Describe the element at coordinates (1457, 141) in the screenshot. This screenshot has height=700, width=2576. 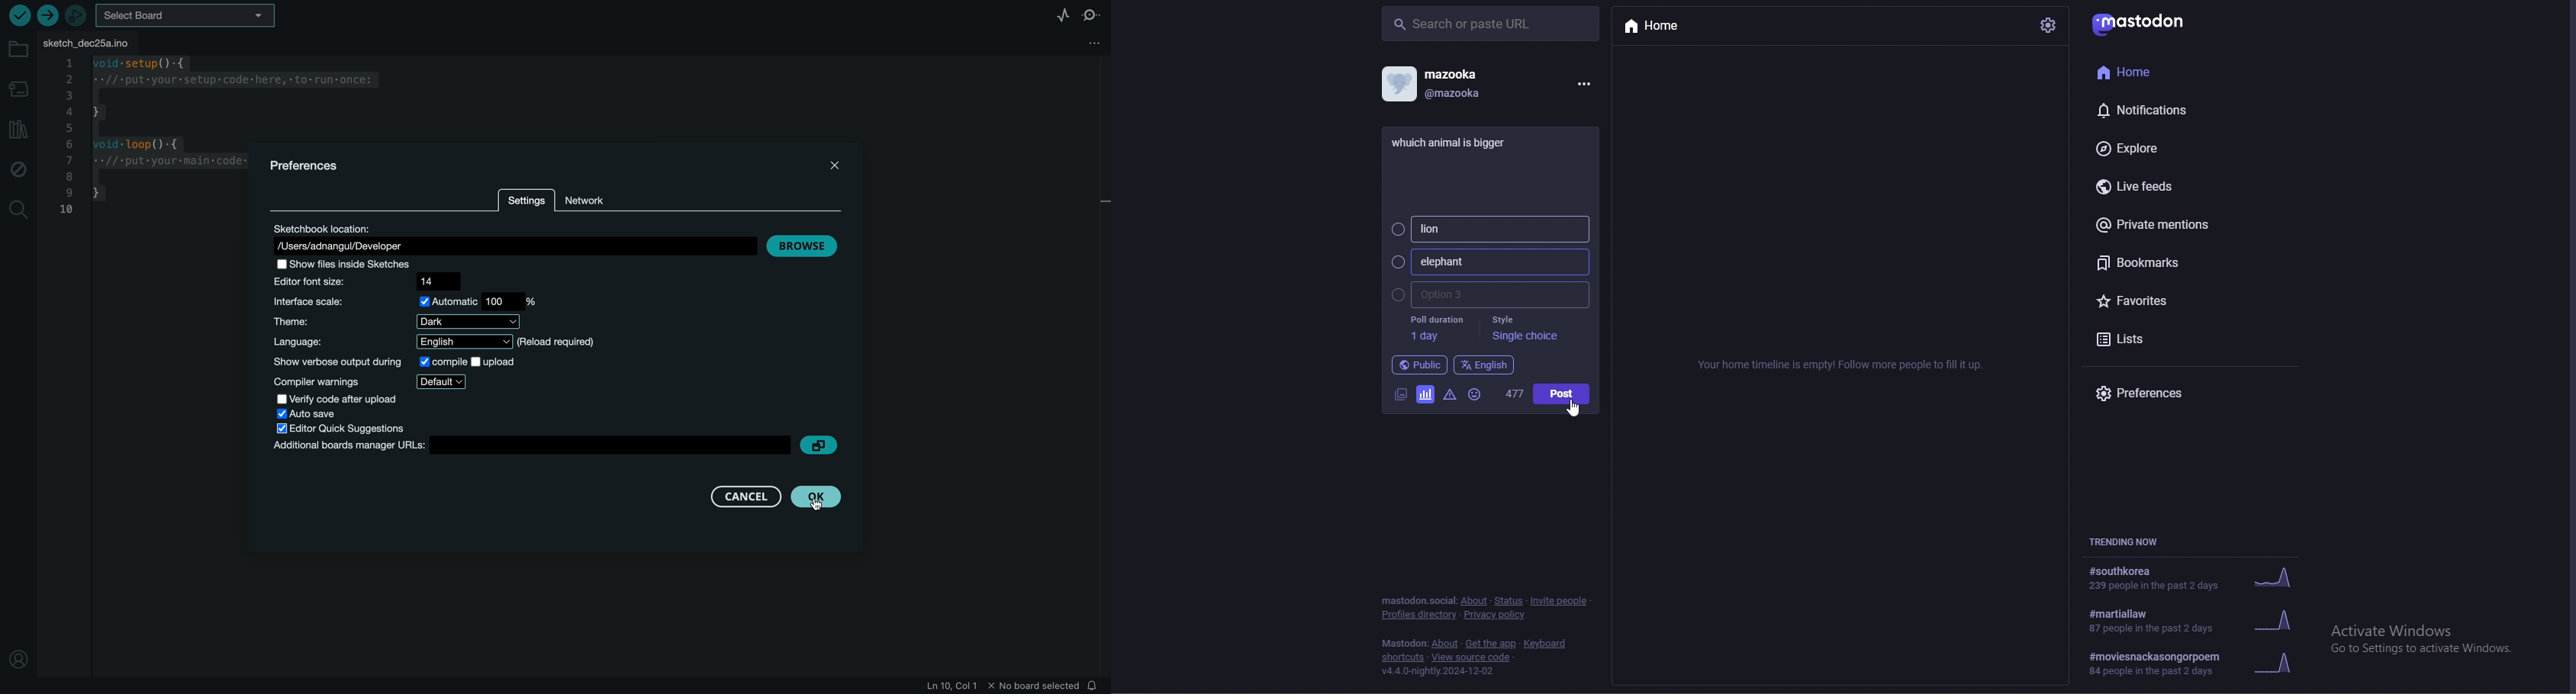
I see `post` at that location.